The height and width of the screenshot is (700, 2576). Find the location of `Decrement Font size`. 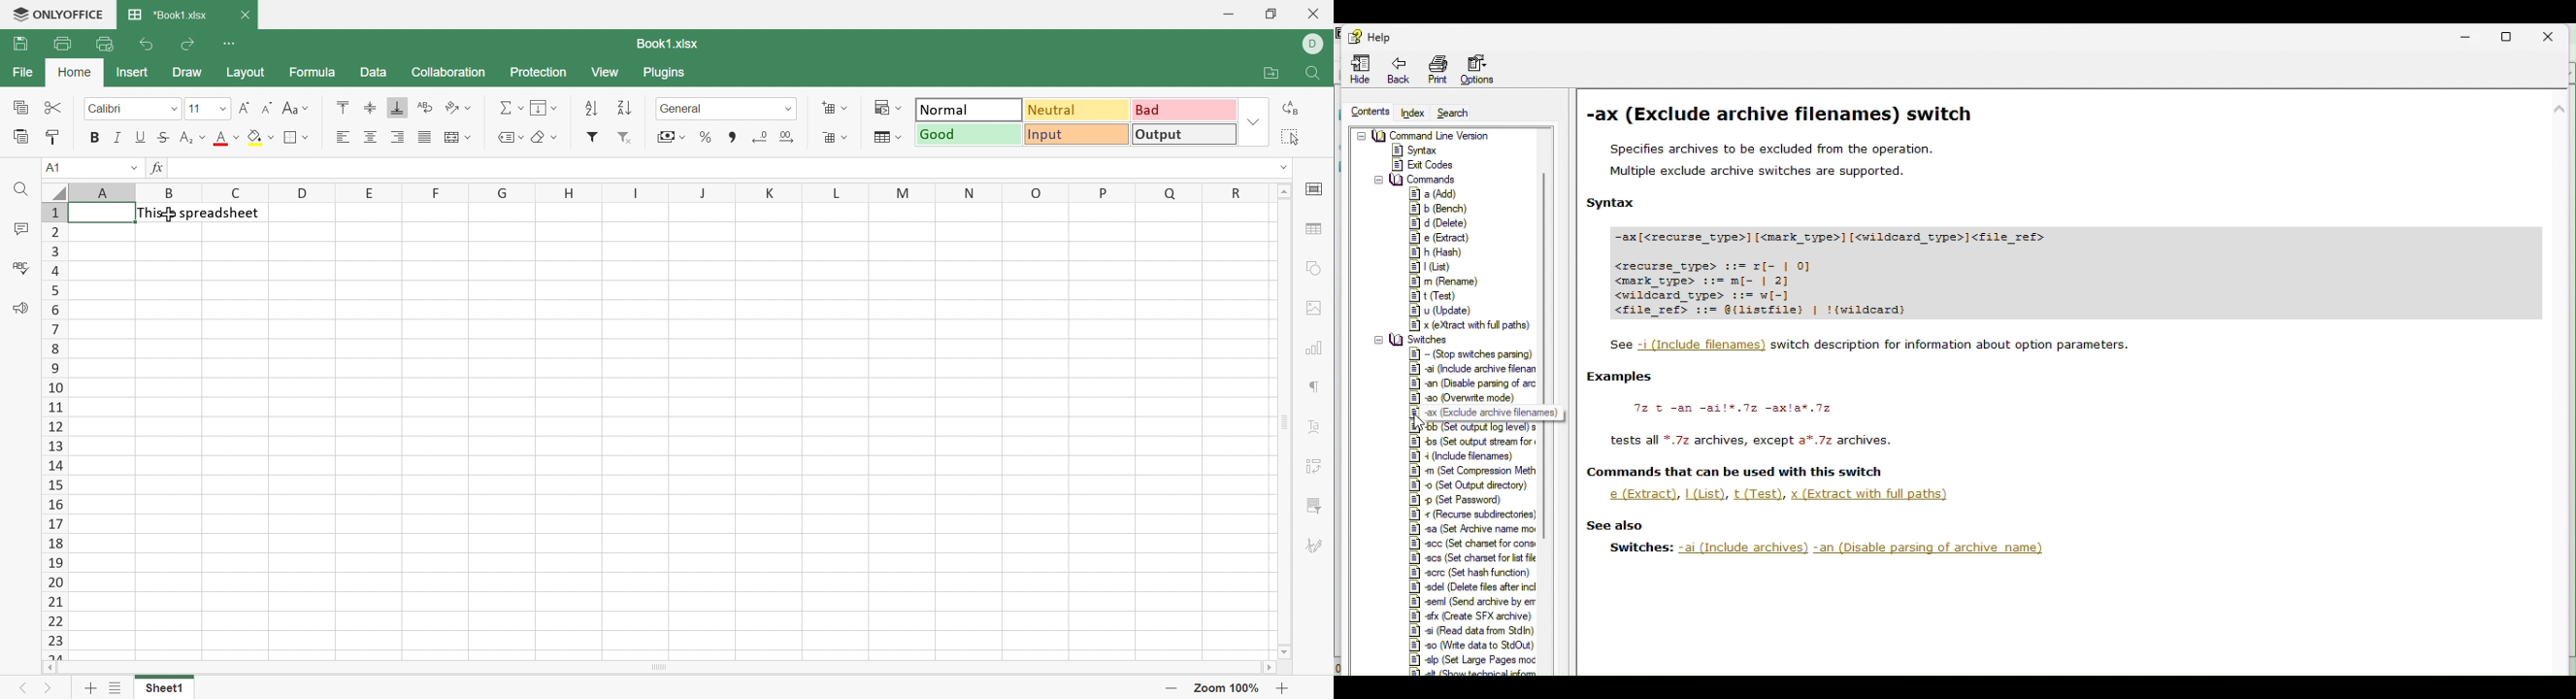

Decrement Font size is located at coordinates (266, 107).